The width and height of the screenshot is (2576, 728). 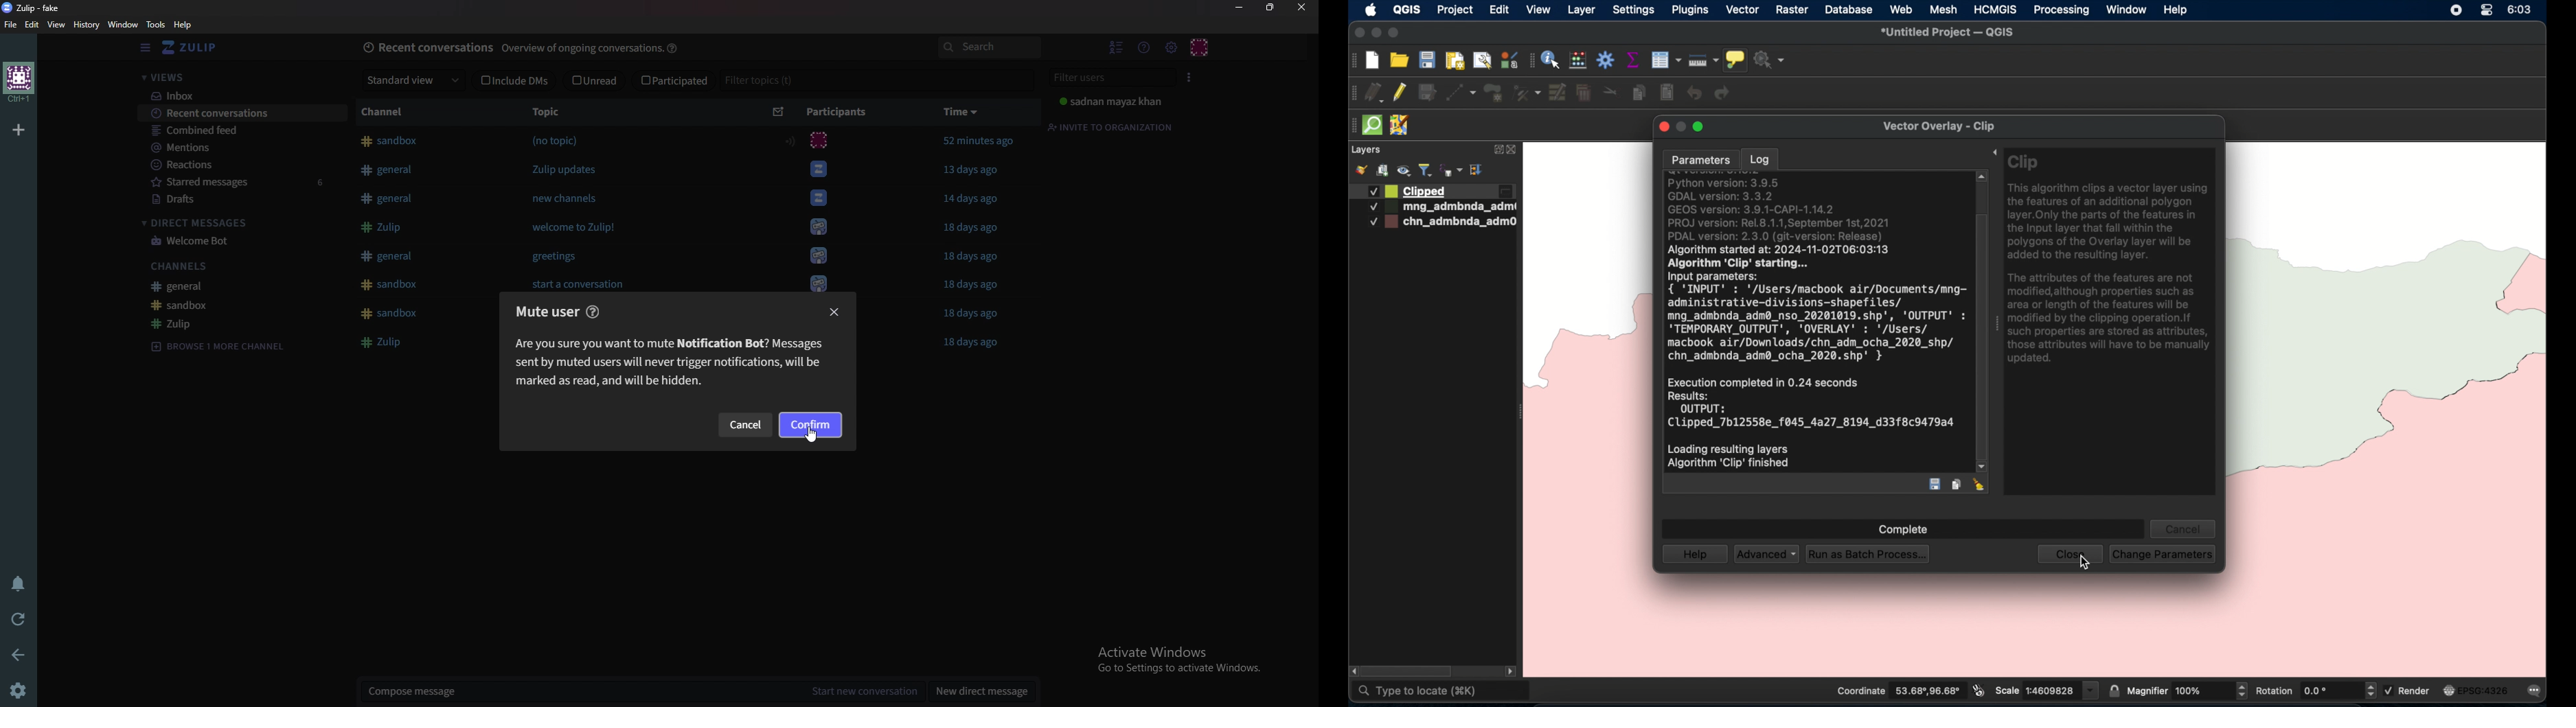 I want to click on save project, so click(x=1427, y=60).